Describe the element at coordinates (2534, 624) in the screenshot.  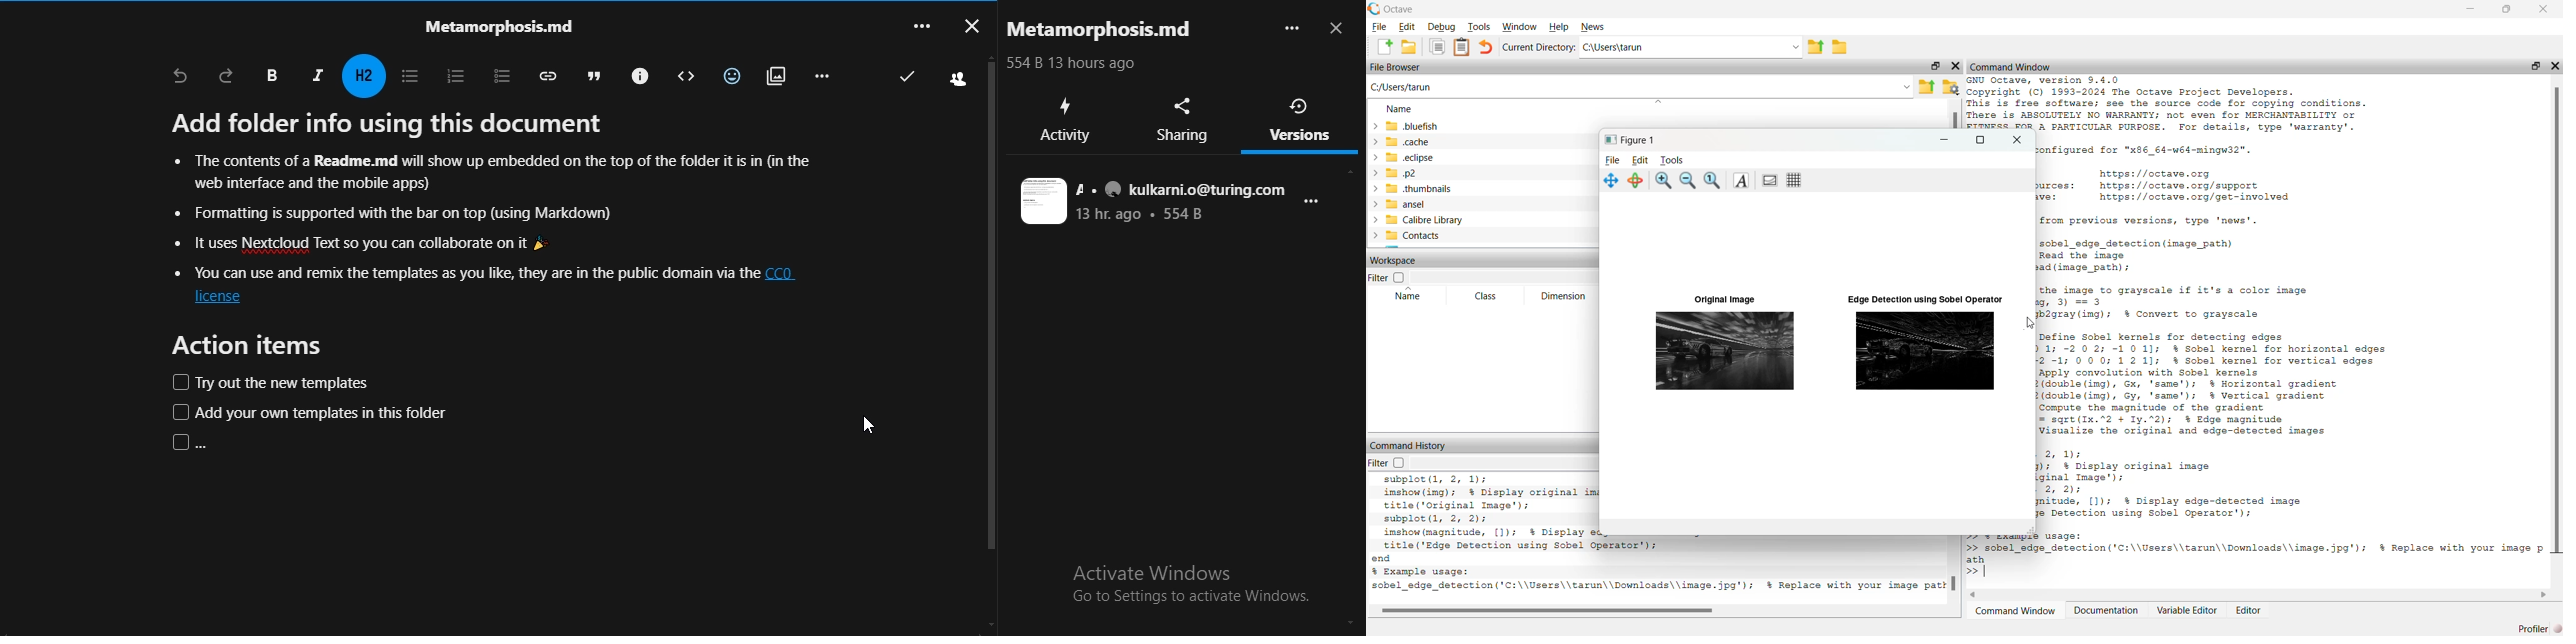
I see `profiler` at that location.